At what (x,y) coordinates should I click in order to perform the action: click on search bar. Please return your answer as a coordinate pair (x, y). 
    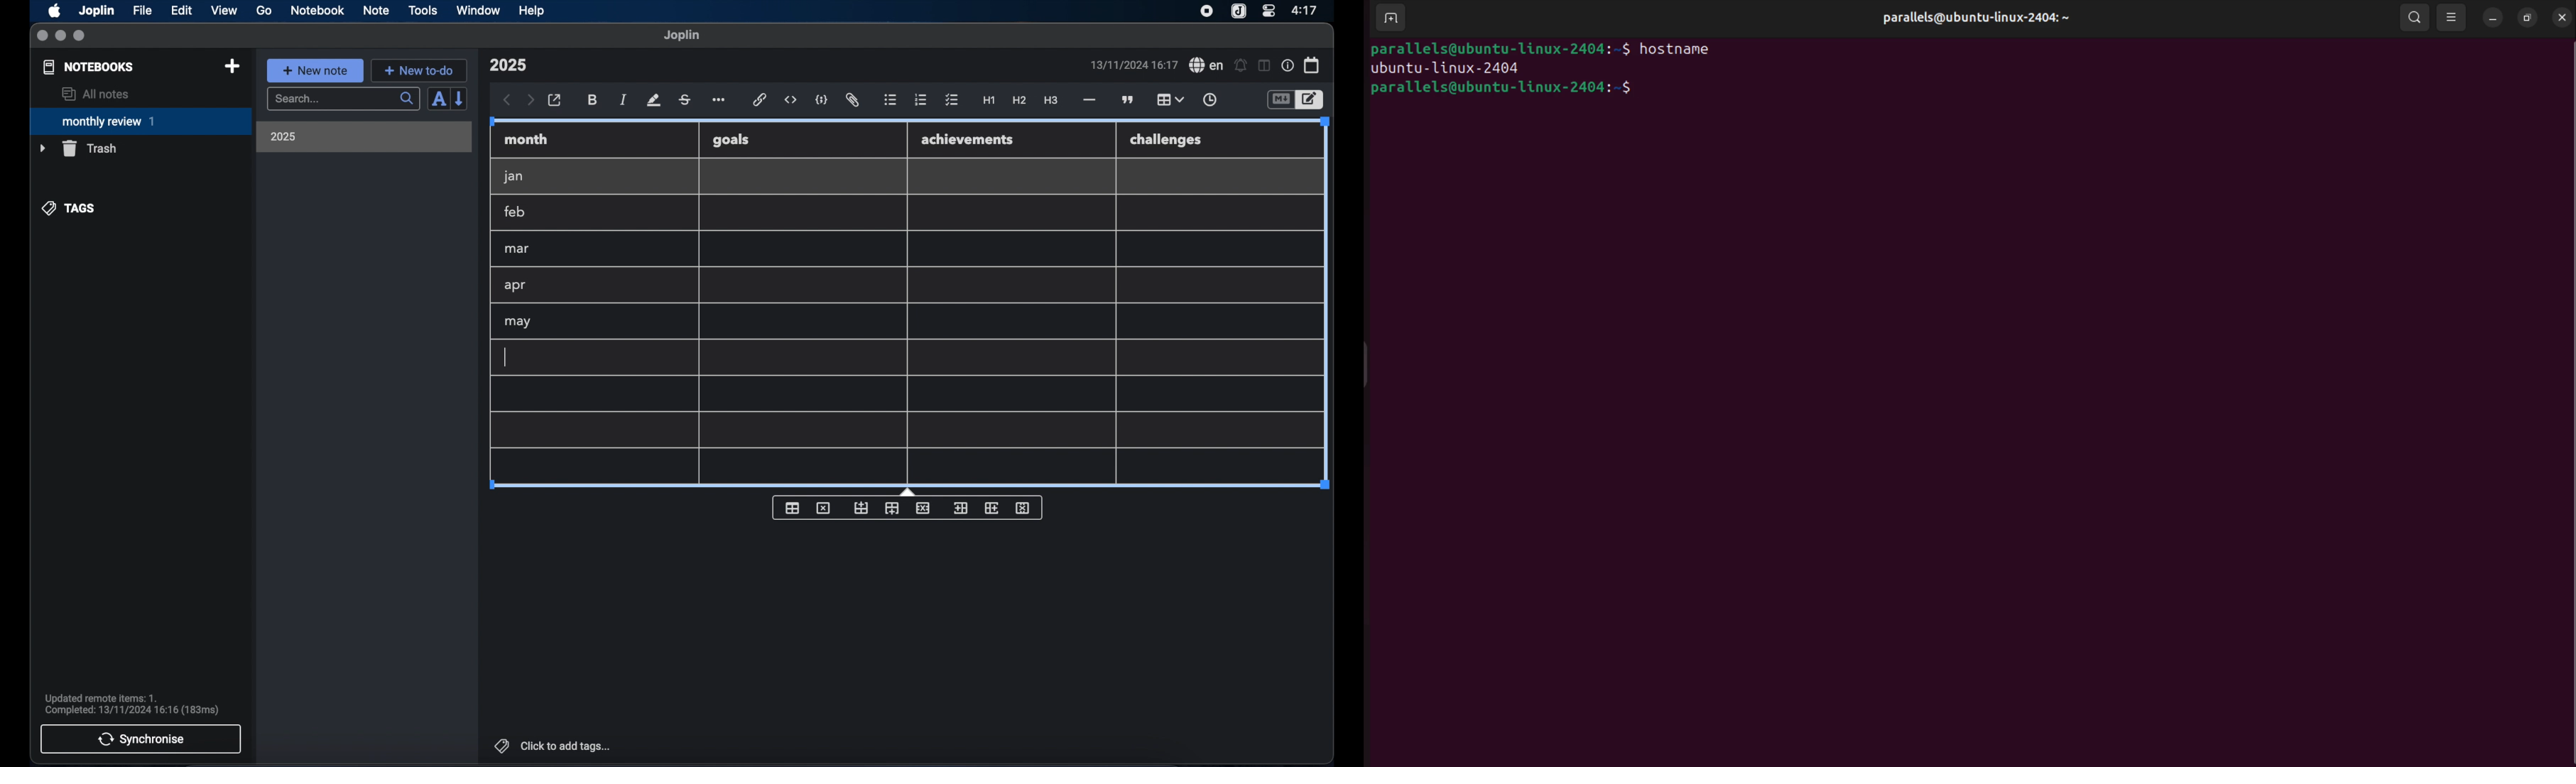
    Looking at the image, I should click on (343, 100).